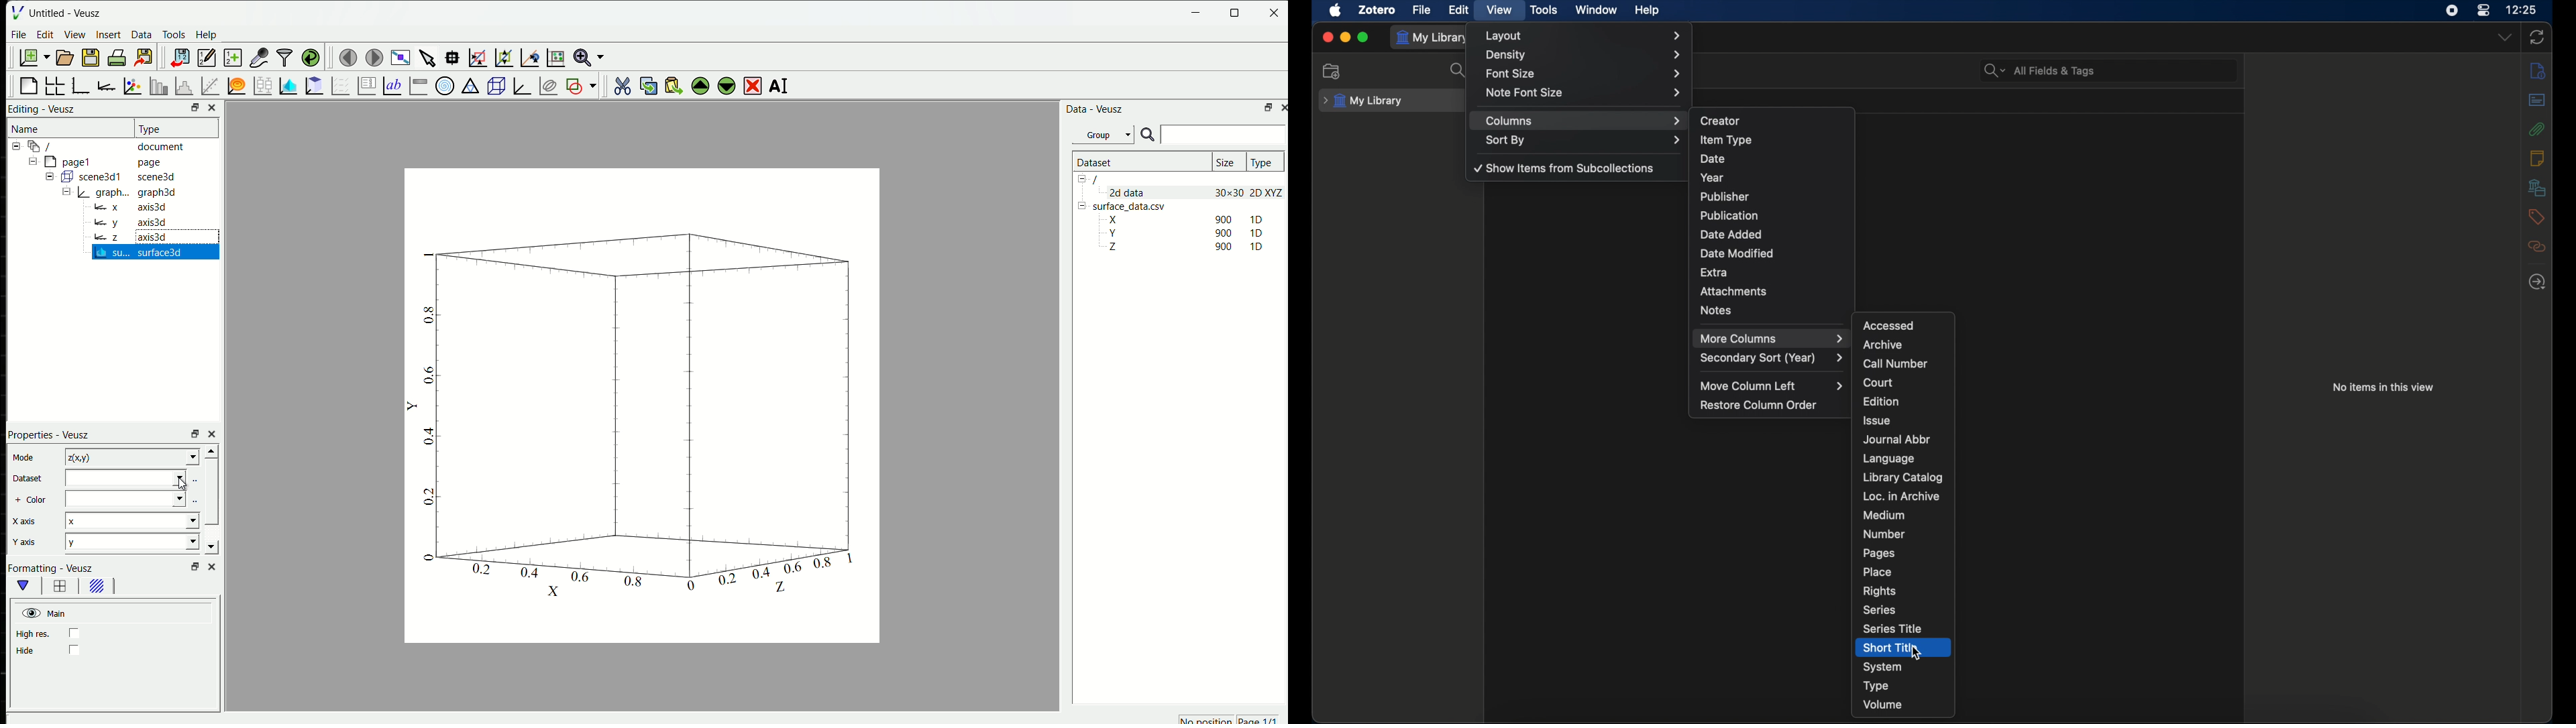 This screenshot has height=728, width=2576. What do you see at coordinates (1585, 55) in the screenshot?
I see `density` at bounding box center [1585, 55].